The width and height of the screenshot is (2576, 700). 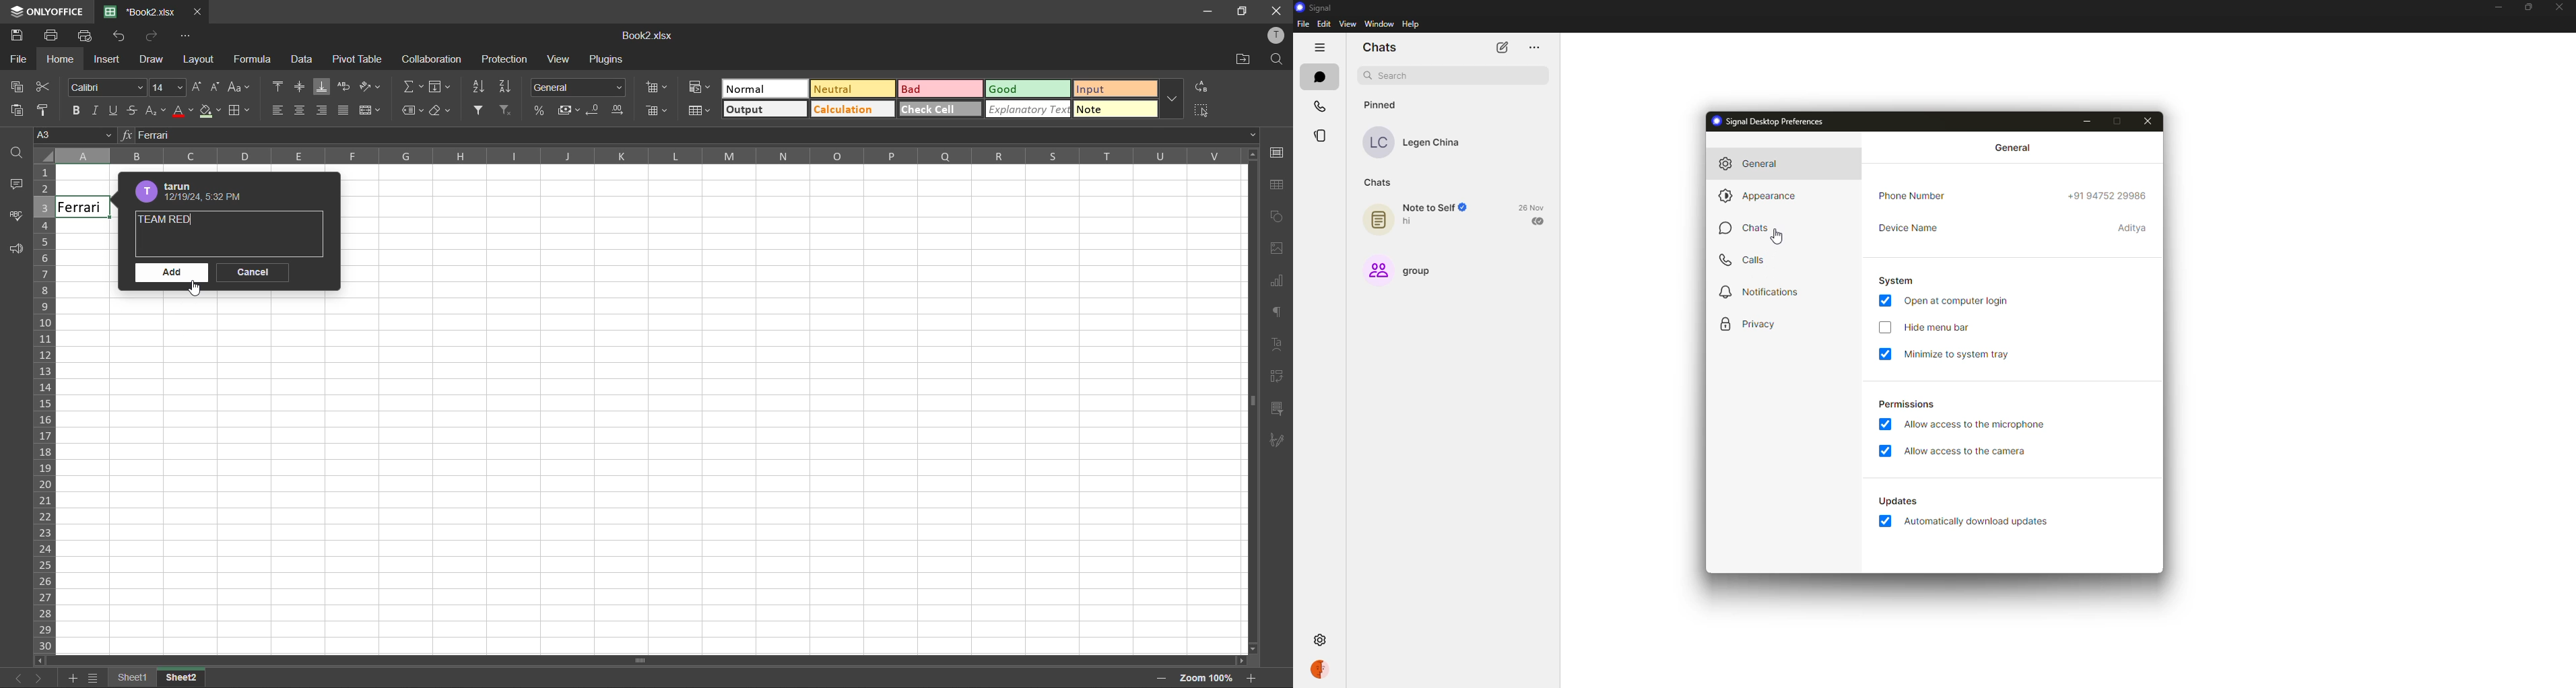 What do you see at coordinates (135, 112) in the screenshot?
I see `strikethrough` at bounding box center [135, 112].